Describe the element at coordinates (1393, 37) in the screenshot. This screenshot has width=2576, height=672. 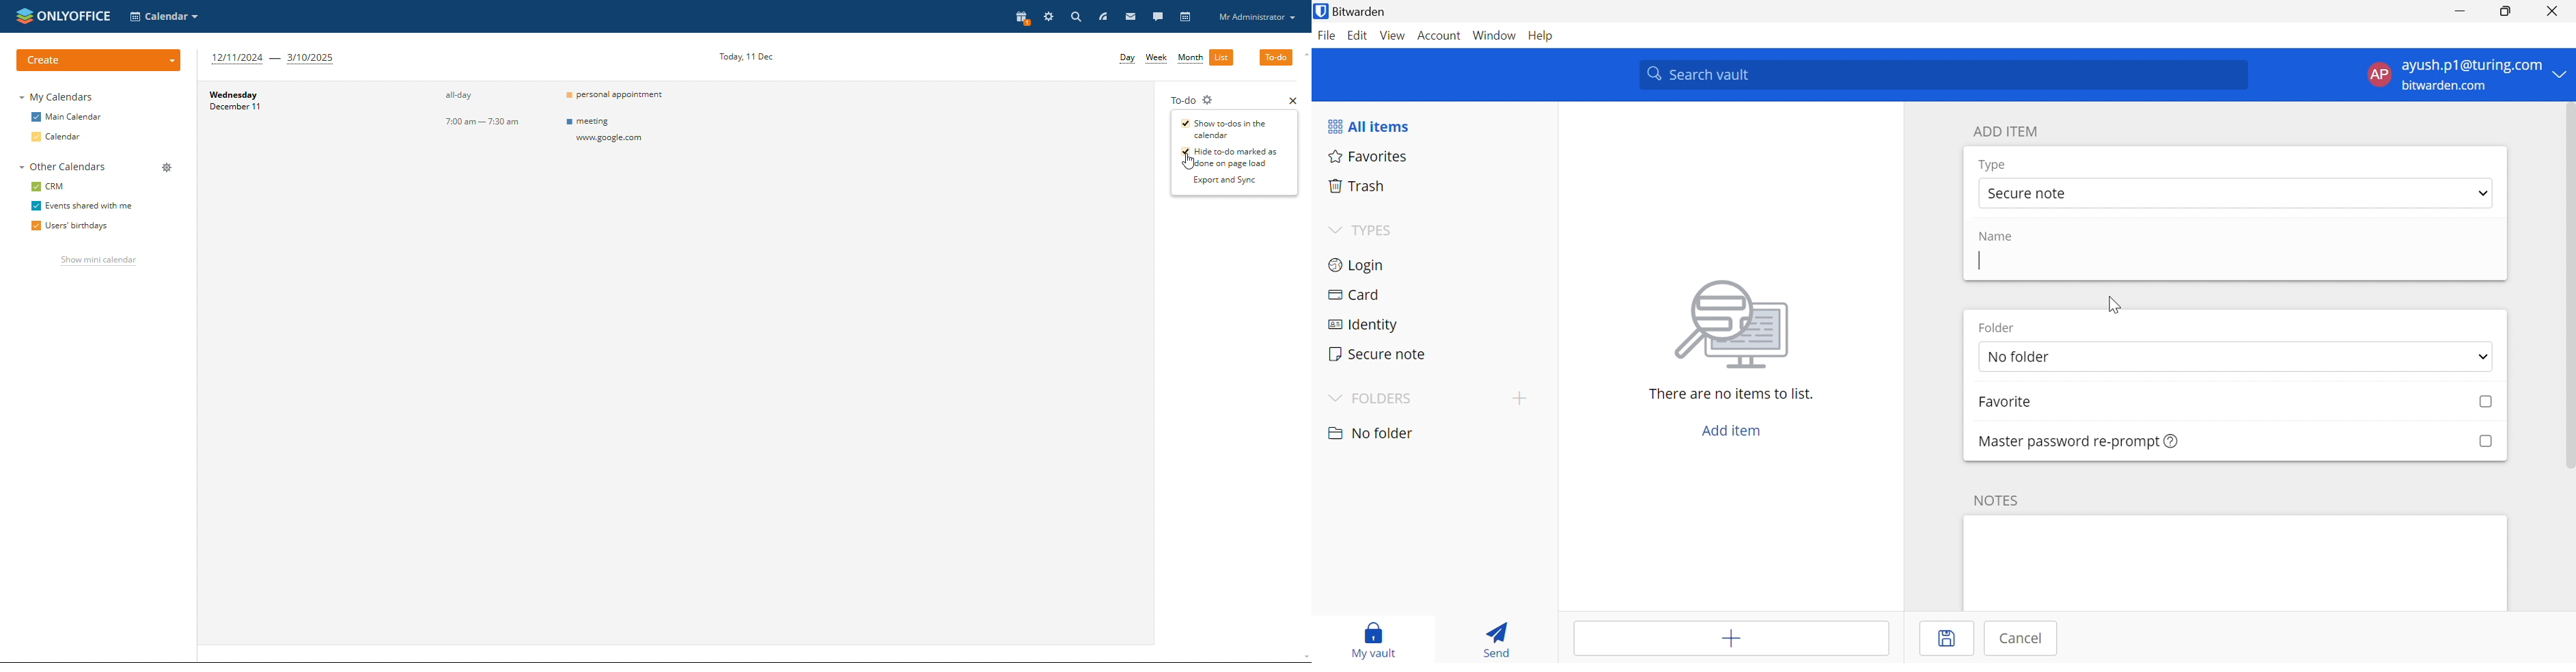
I see `View` at that location.